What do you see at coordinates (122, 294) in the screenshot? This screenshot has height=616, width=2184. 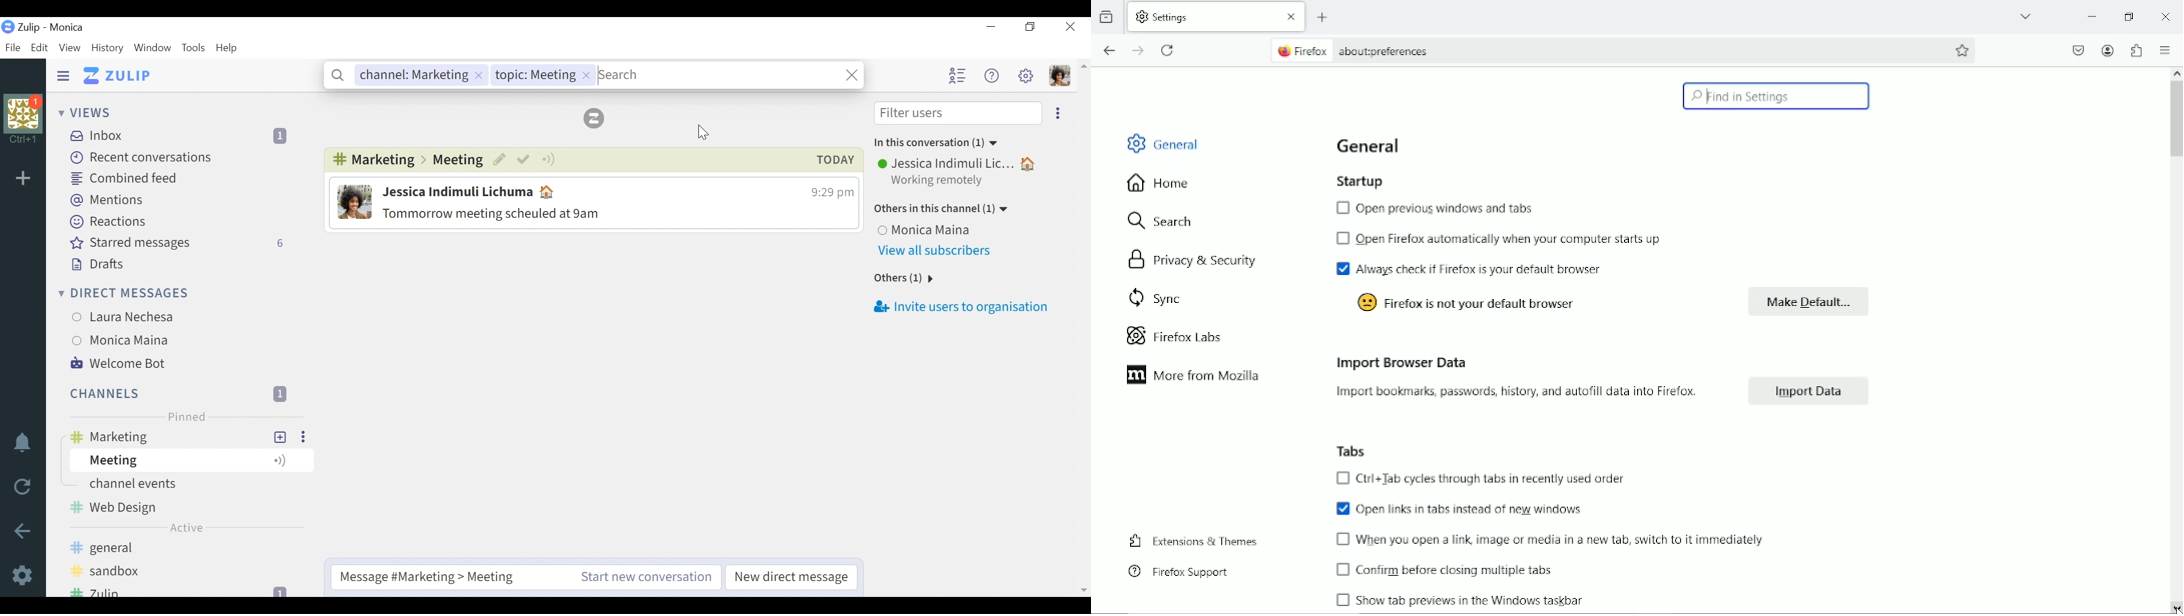 I see `Direct messages` at bounding box center [122, 294].